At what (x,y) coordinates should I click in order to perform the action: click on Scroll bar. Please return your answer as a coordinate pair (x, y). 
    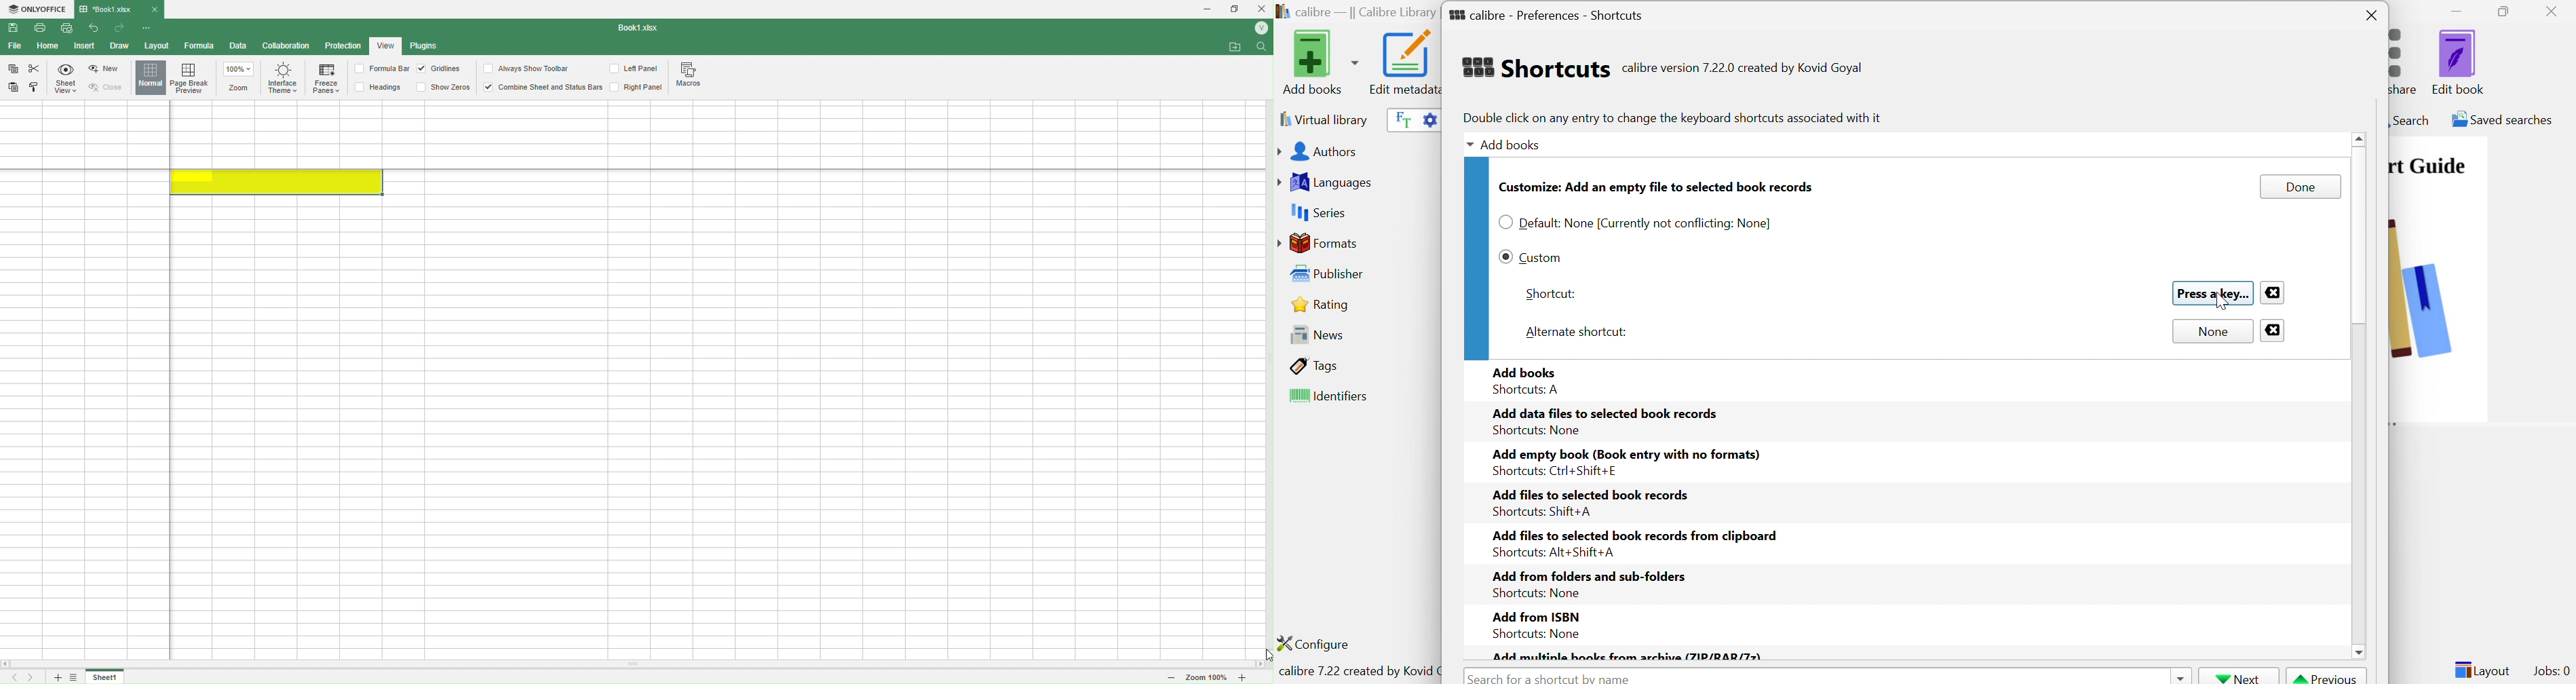
    Looking at the image, I should click on (637, 665).